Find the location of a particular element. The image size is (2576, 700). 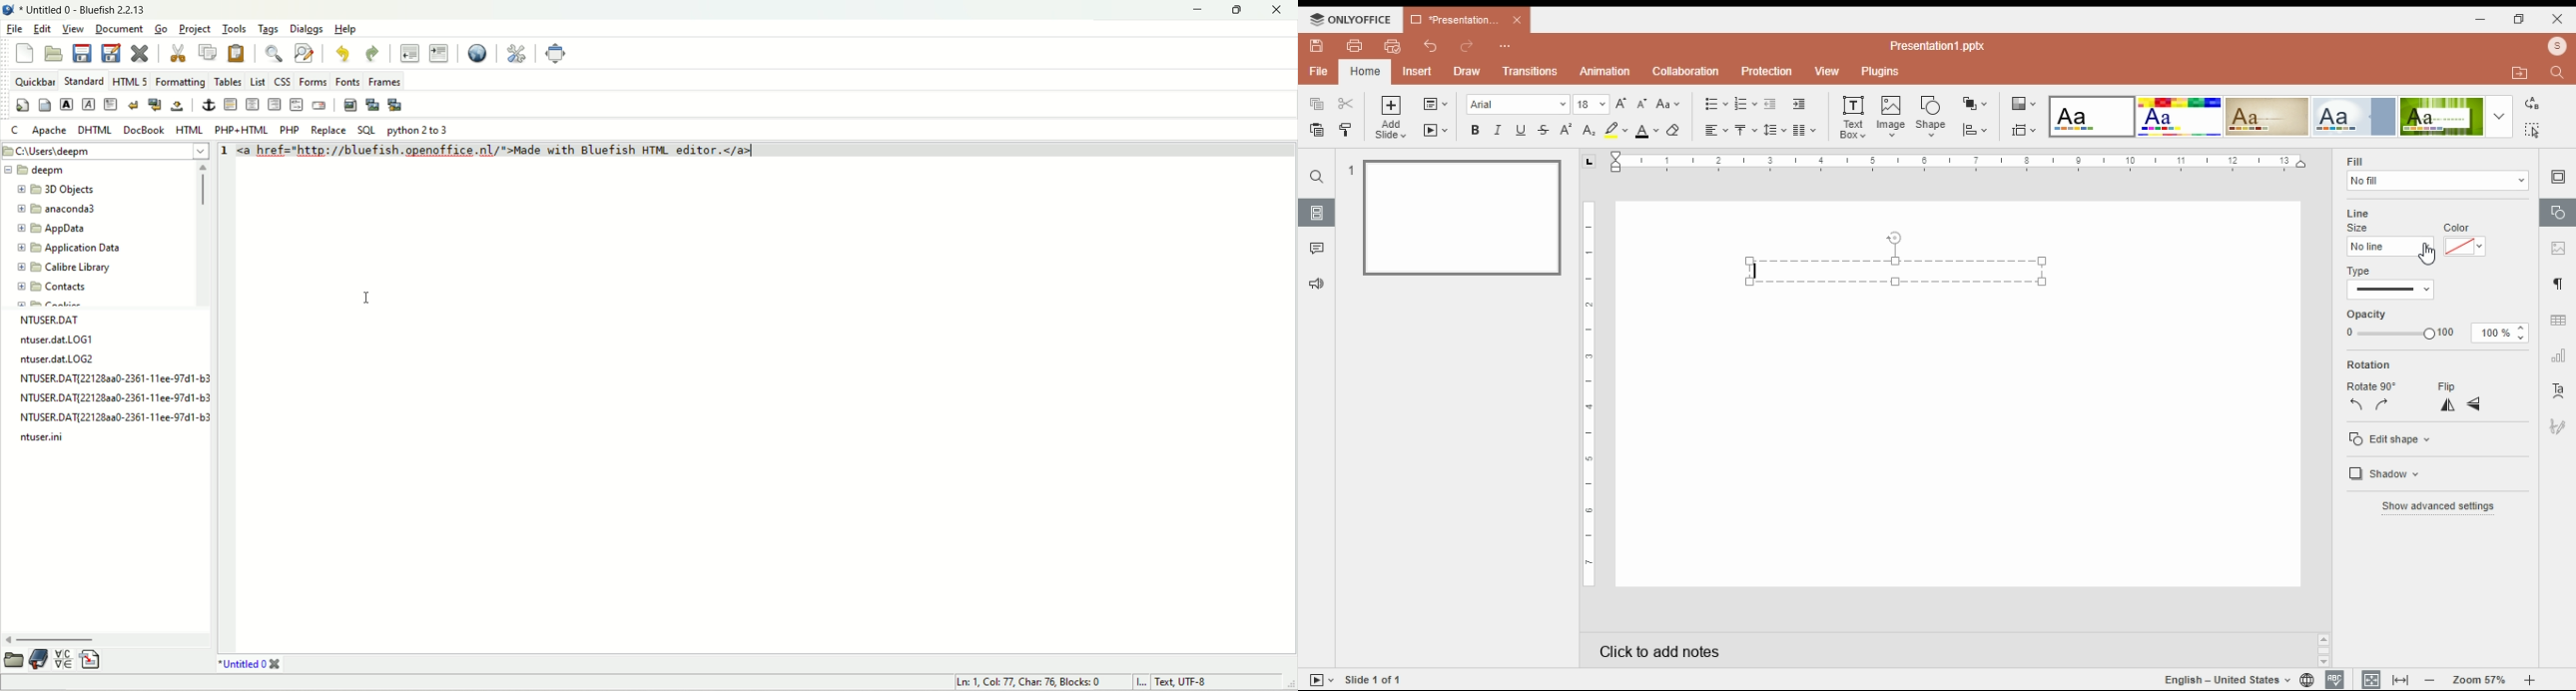

3D objects is located at coordinates (55, 188).